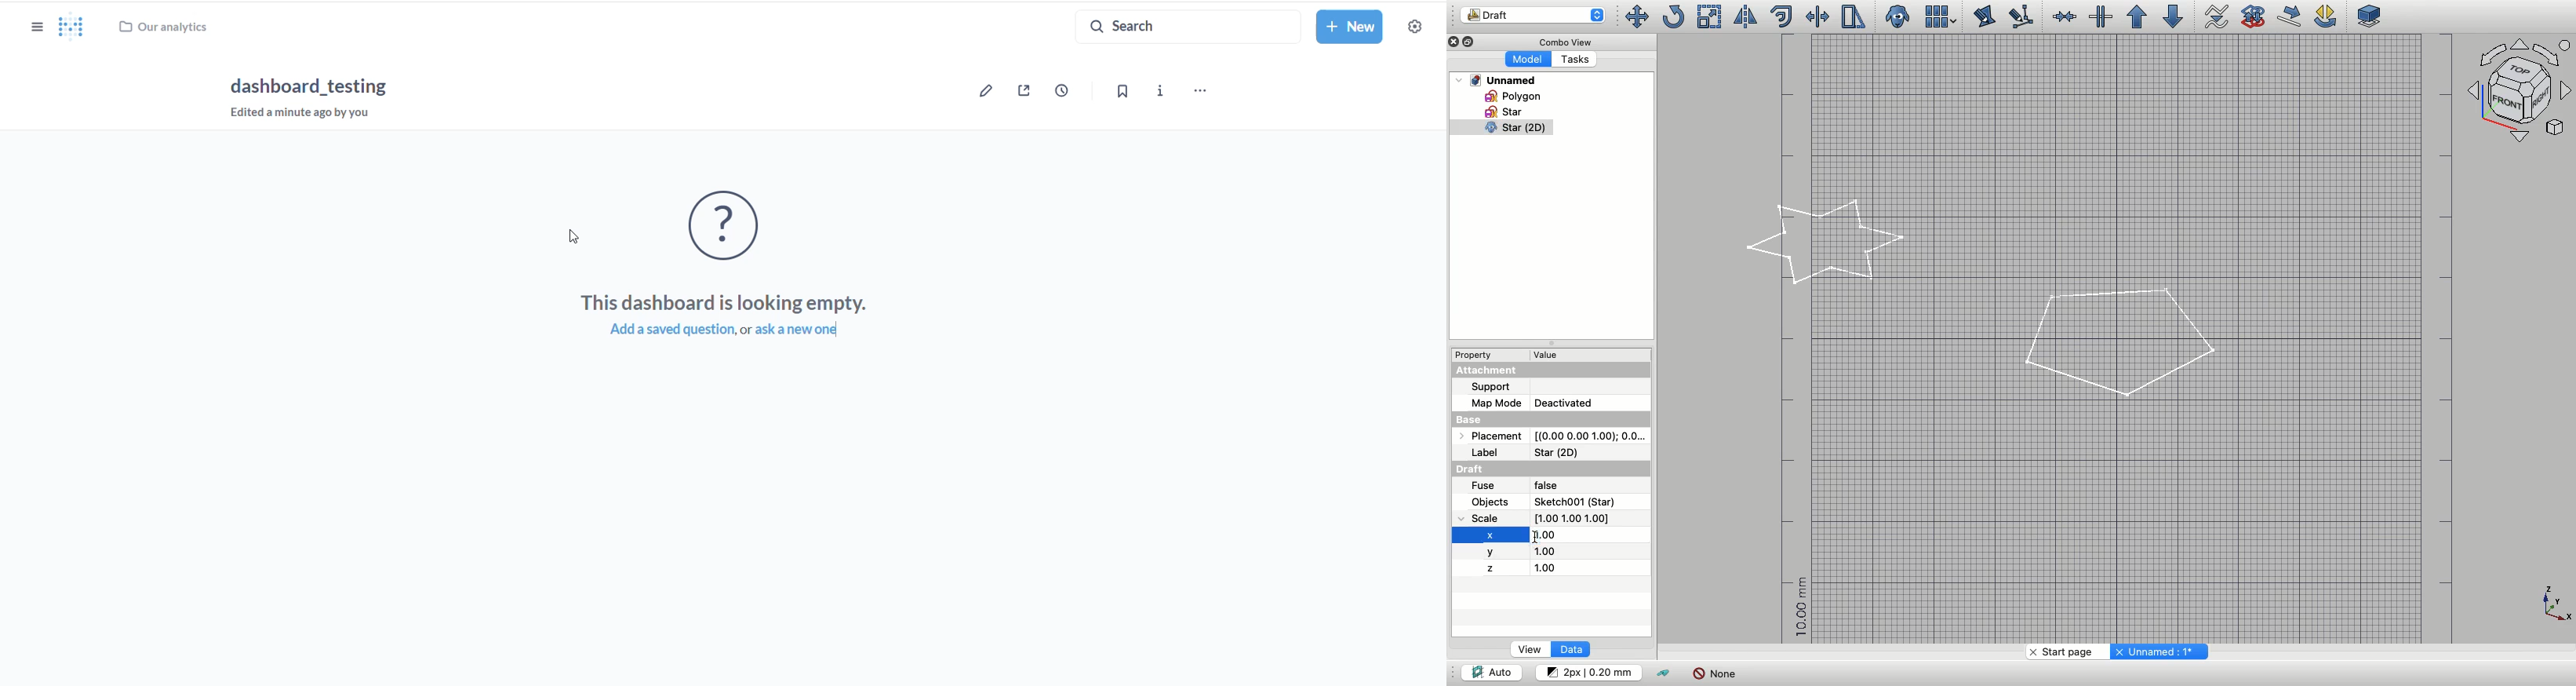 This screenshot has height=700, width=2576. I want to click on Z, so click(1490, 568).